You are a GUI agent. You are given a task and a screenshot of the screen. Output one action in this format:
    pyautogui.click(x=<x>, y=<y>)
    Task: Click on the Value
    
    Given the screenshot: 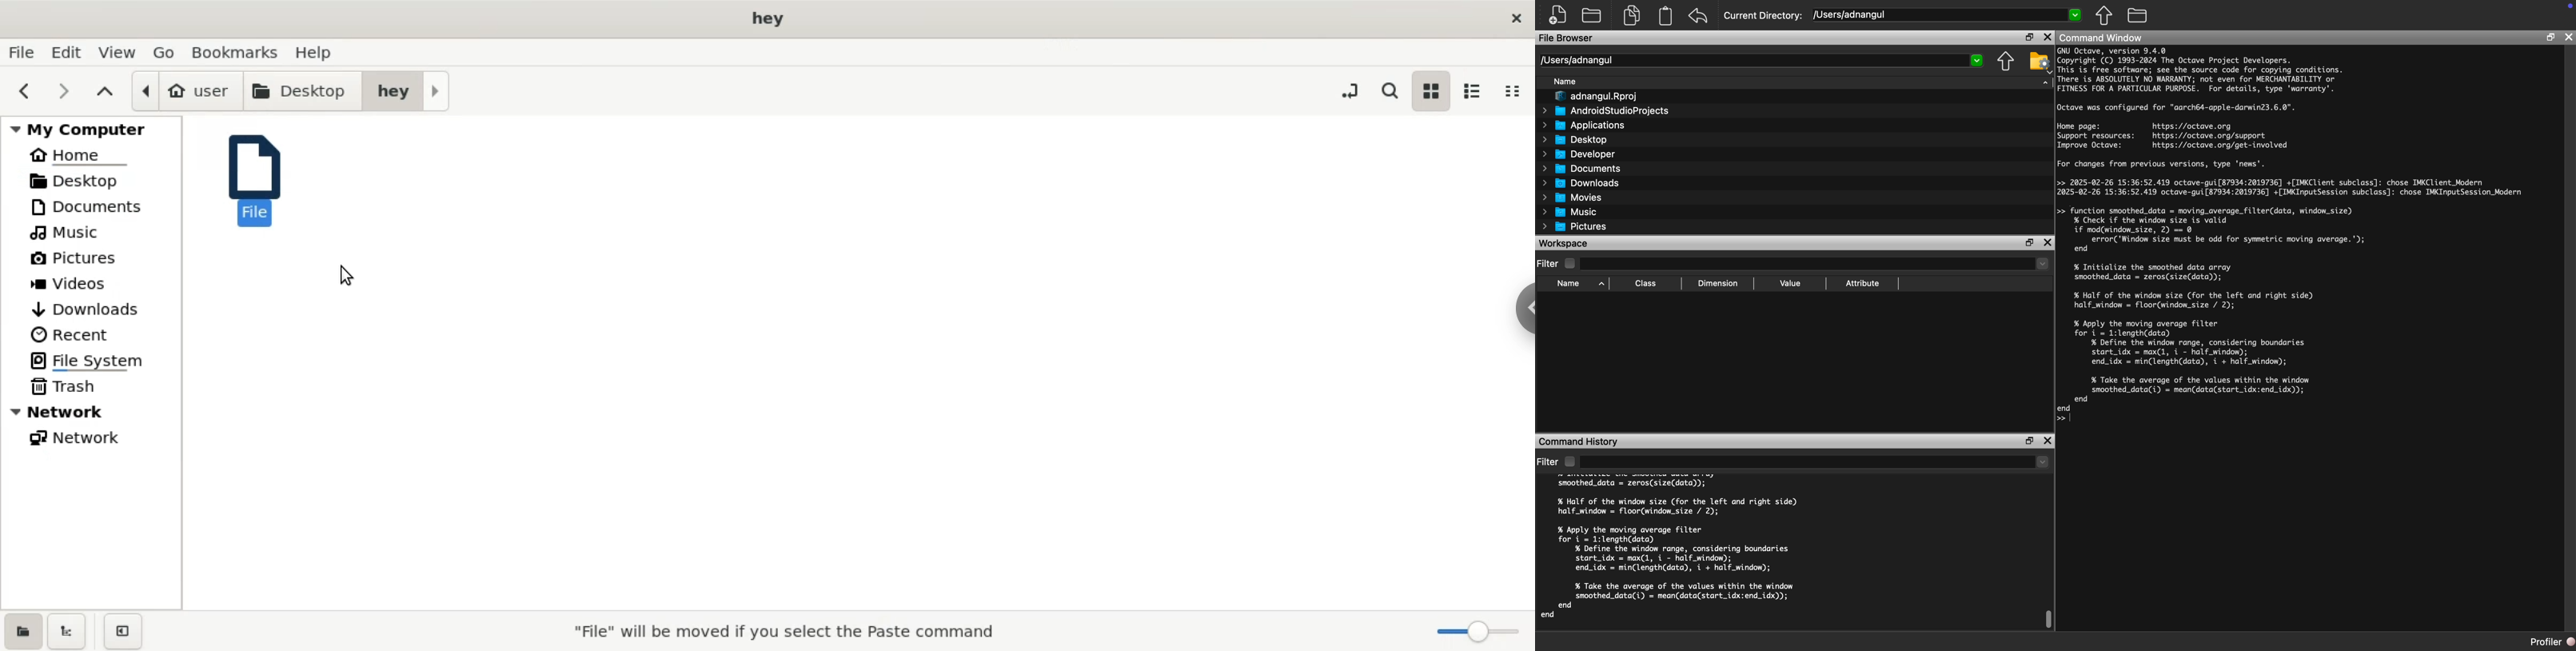 What is the action you would take?
    pyautogui.click(x=1789, y=284)
    